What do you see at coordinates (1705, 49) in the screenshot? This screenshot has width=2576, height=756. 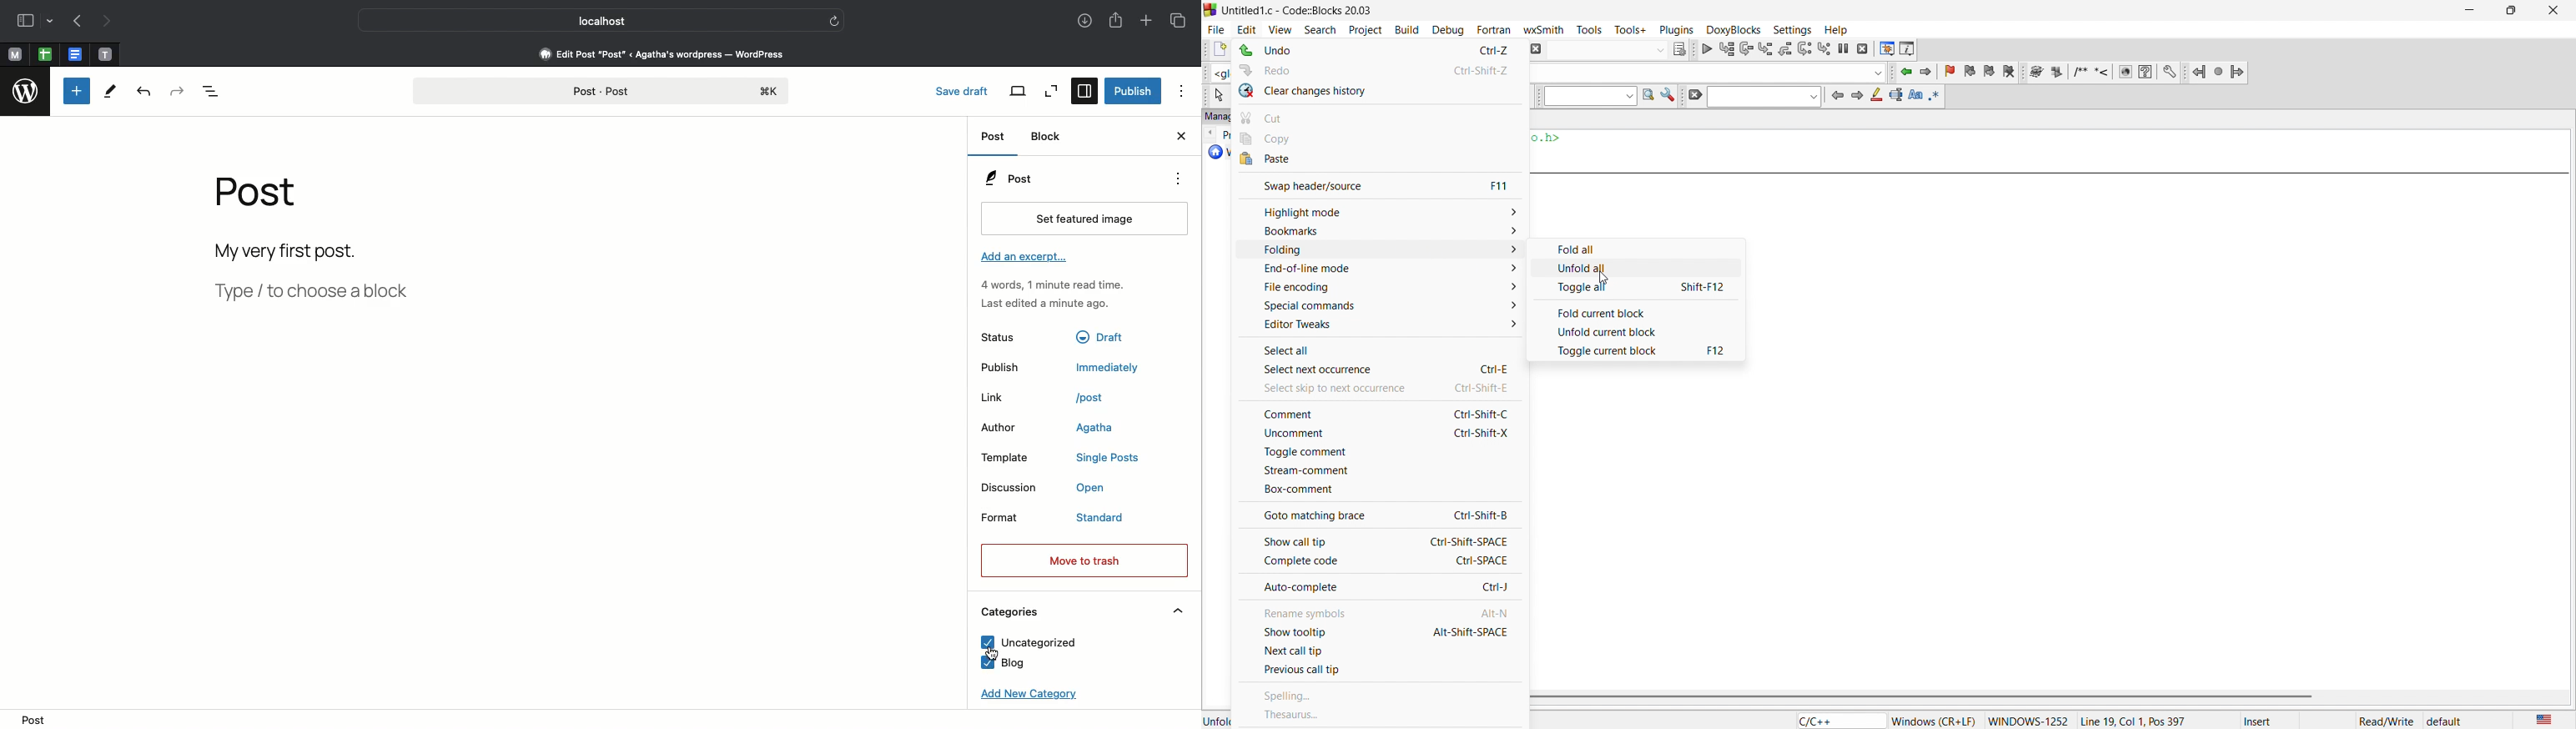 I see `debug/continue` at bounding box center [1705, 49].